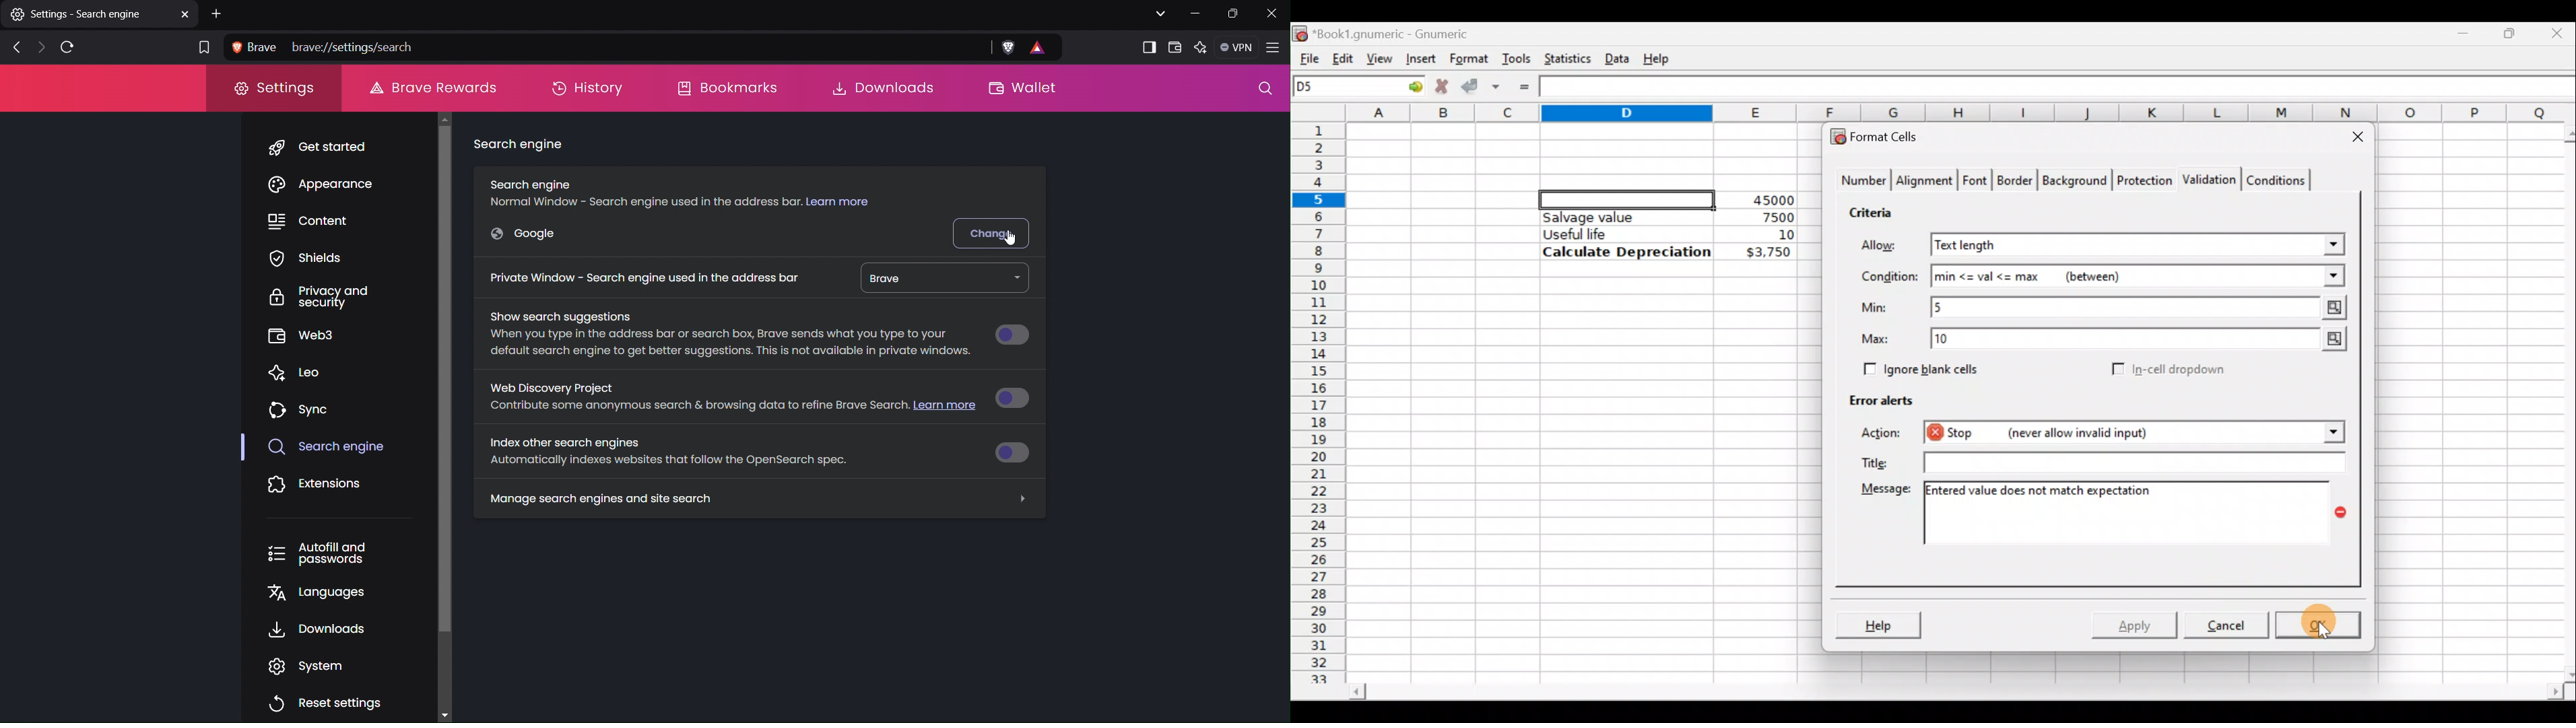 Image resolution: width=2576 pixels, height=728 pixels. I want to click on Min value = 5, so click(2141, 307).